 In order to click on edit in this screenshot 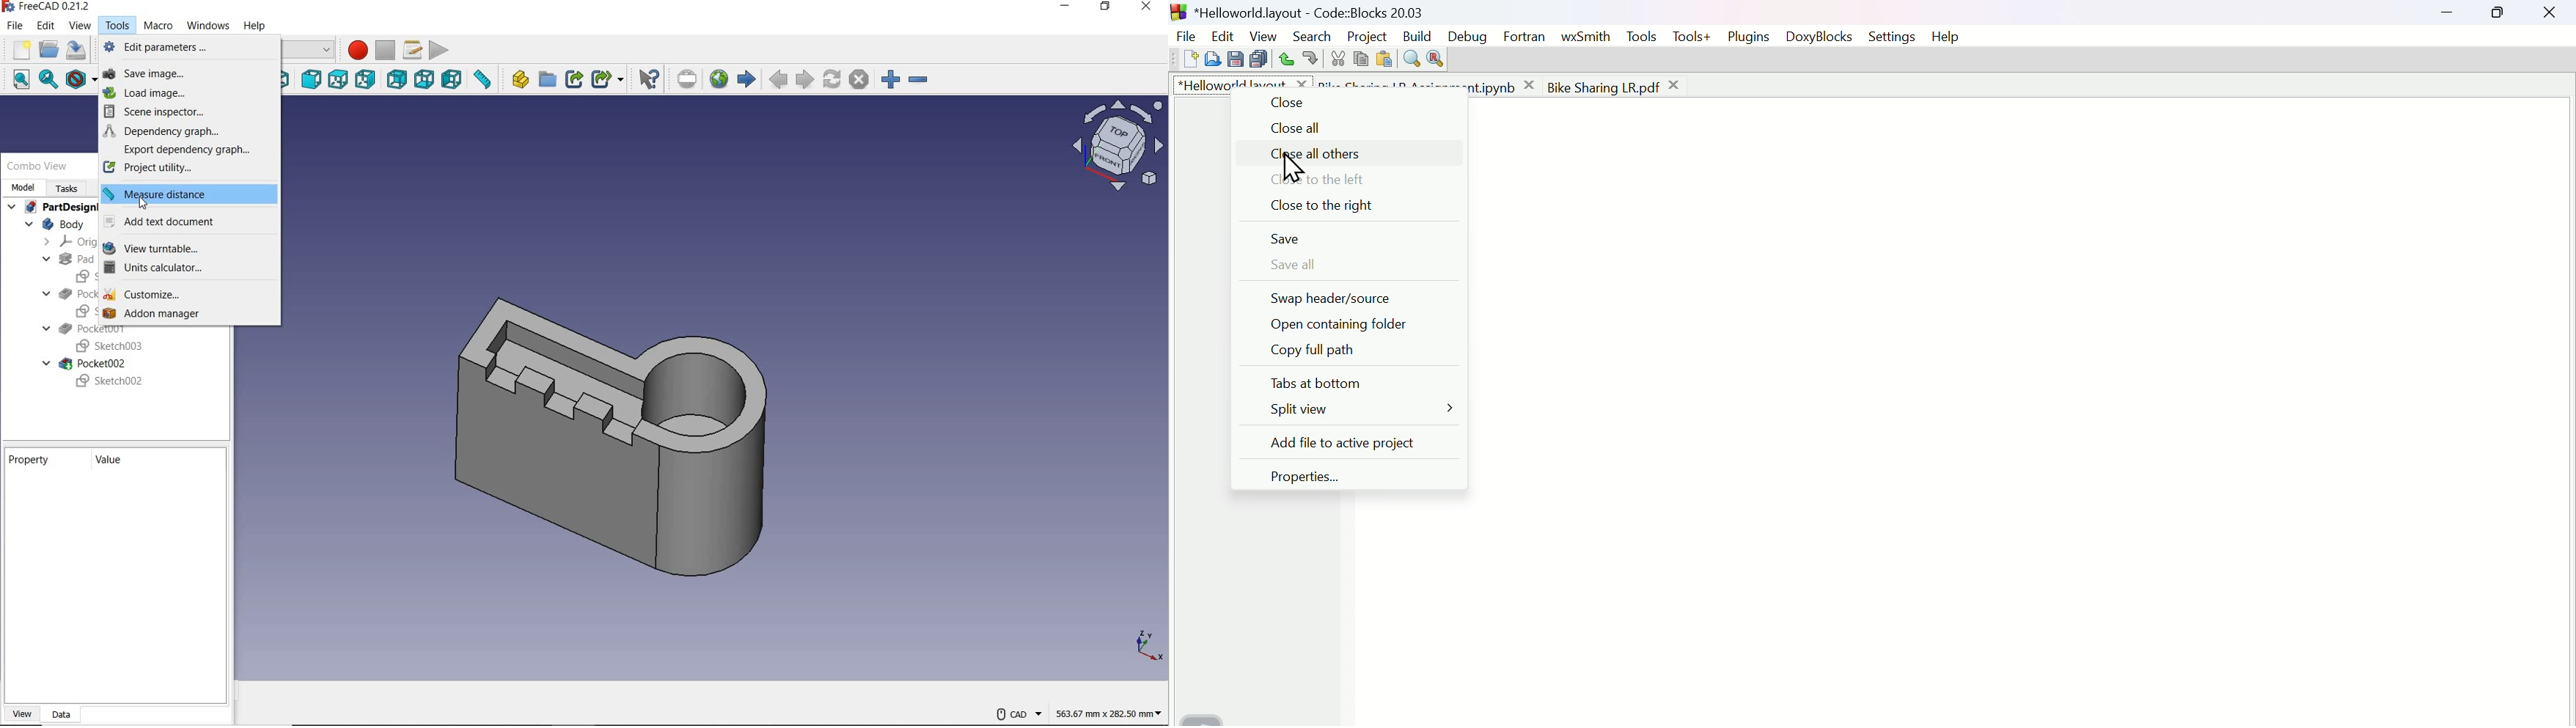, I will do `click(45, 27)`.